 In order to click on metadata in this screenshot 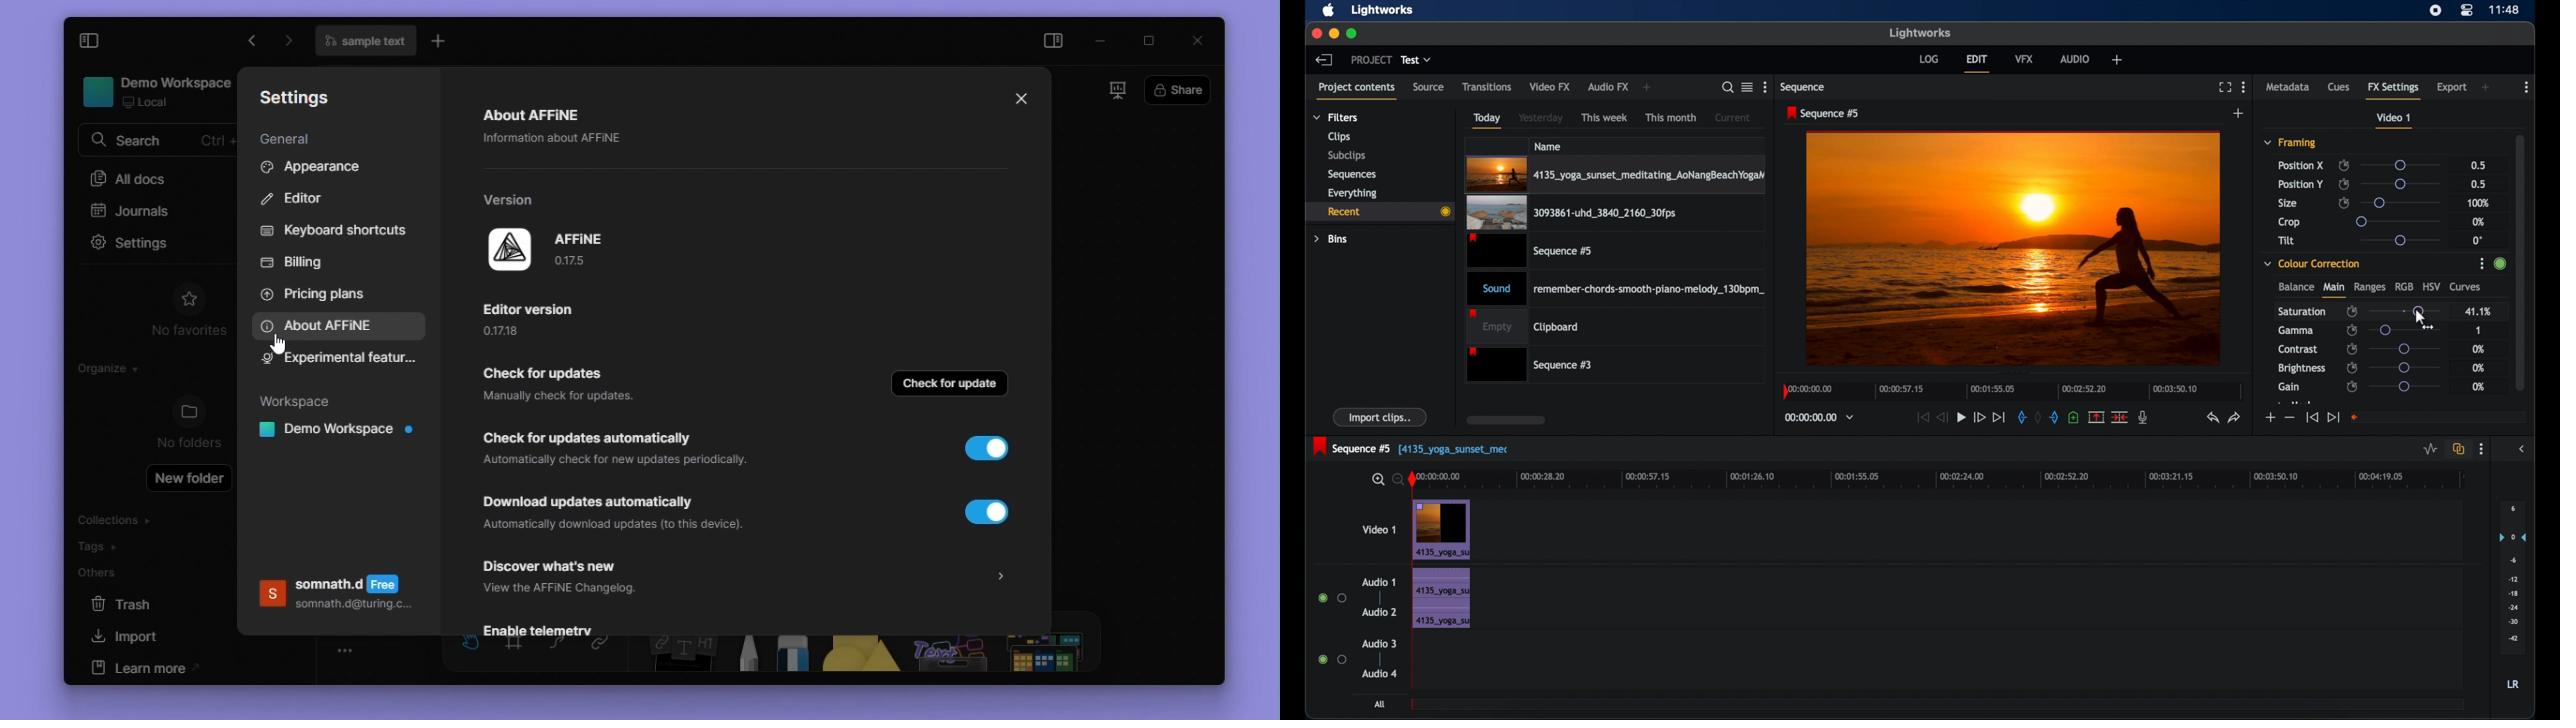, I will do `click(2288, 87)`.